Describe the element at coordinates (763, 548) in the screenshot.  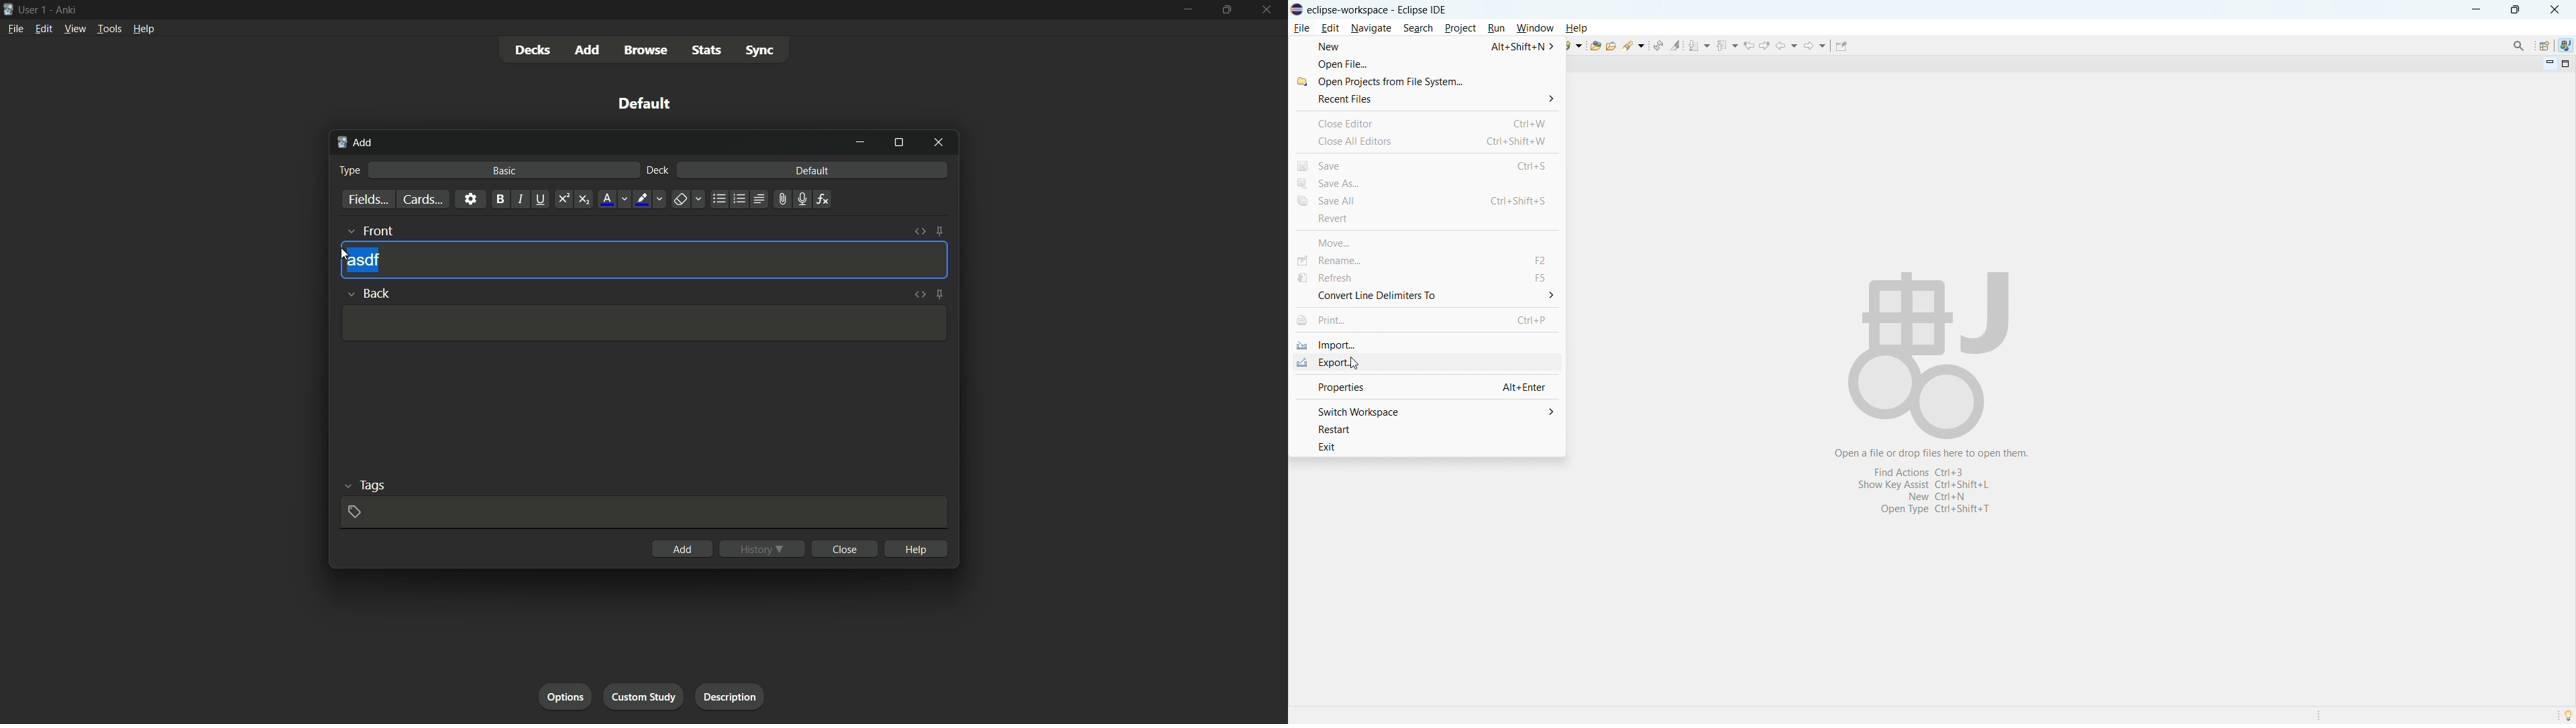
I see `history` at that location.